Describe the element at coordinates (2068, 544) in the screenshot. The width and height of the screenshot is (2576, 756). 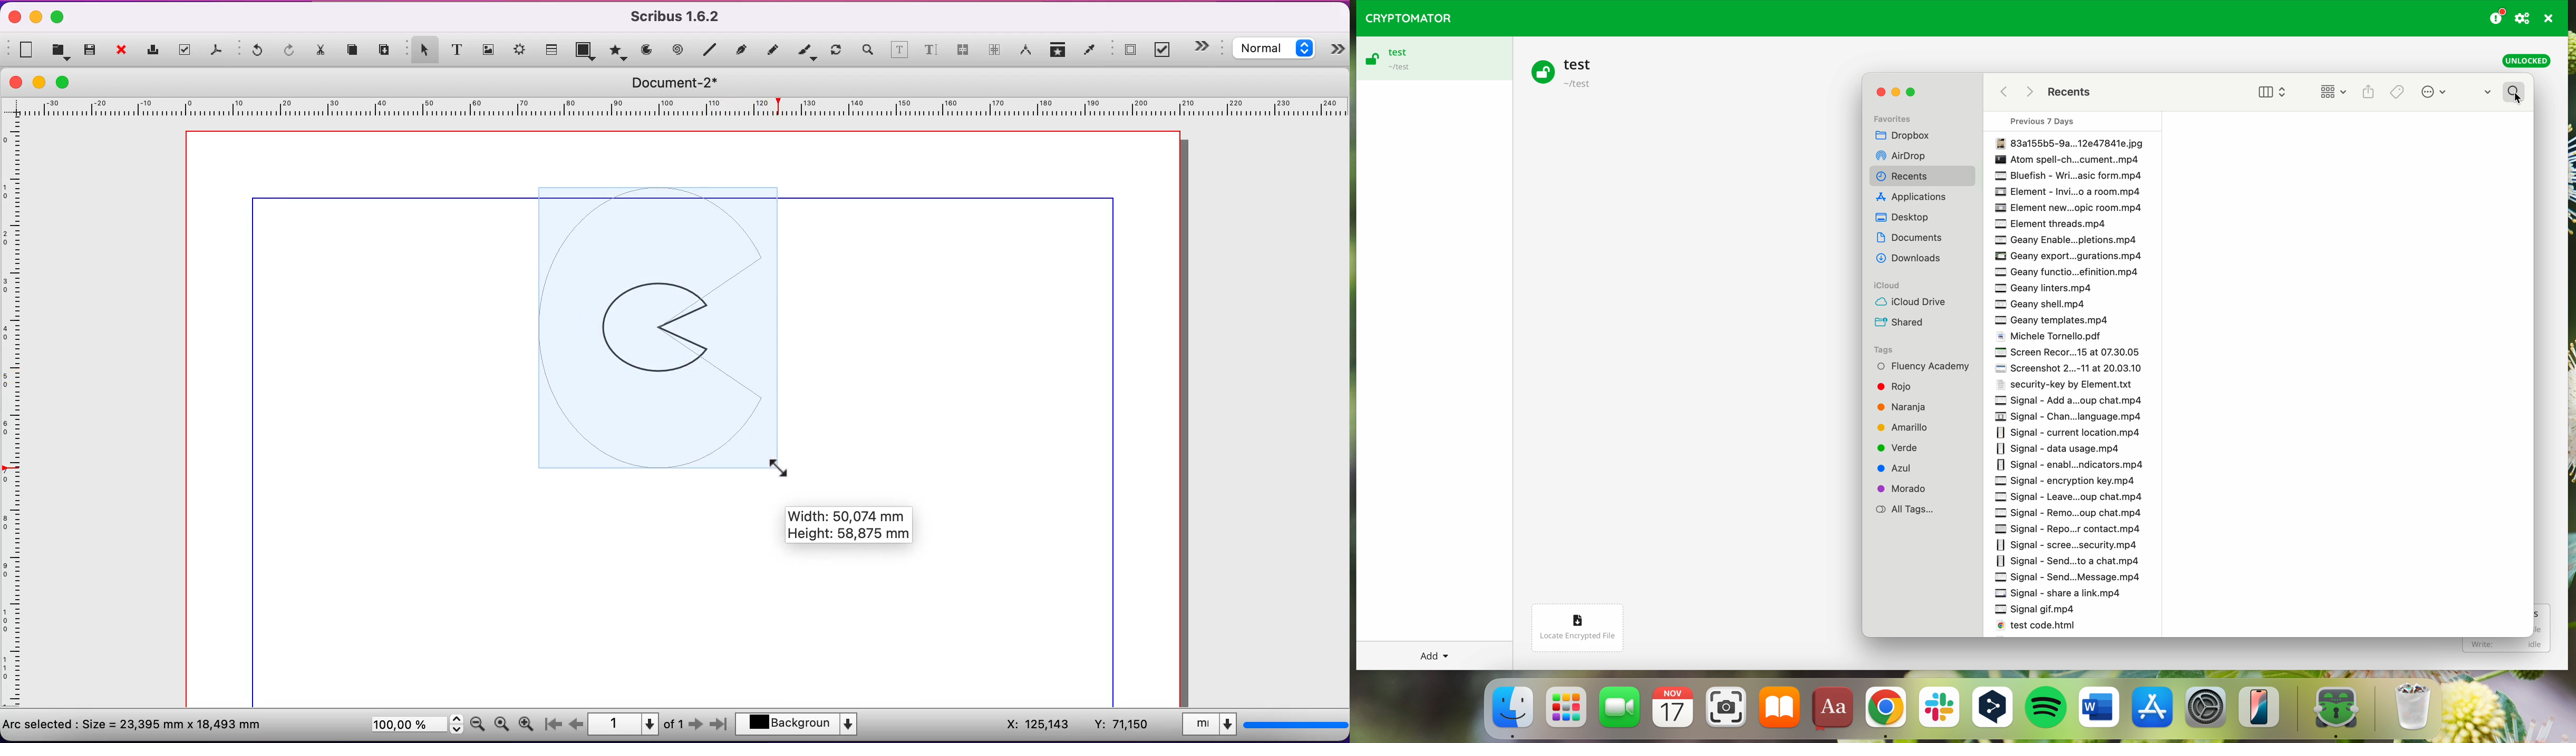
I see `Signal Scene` at that location.